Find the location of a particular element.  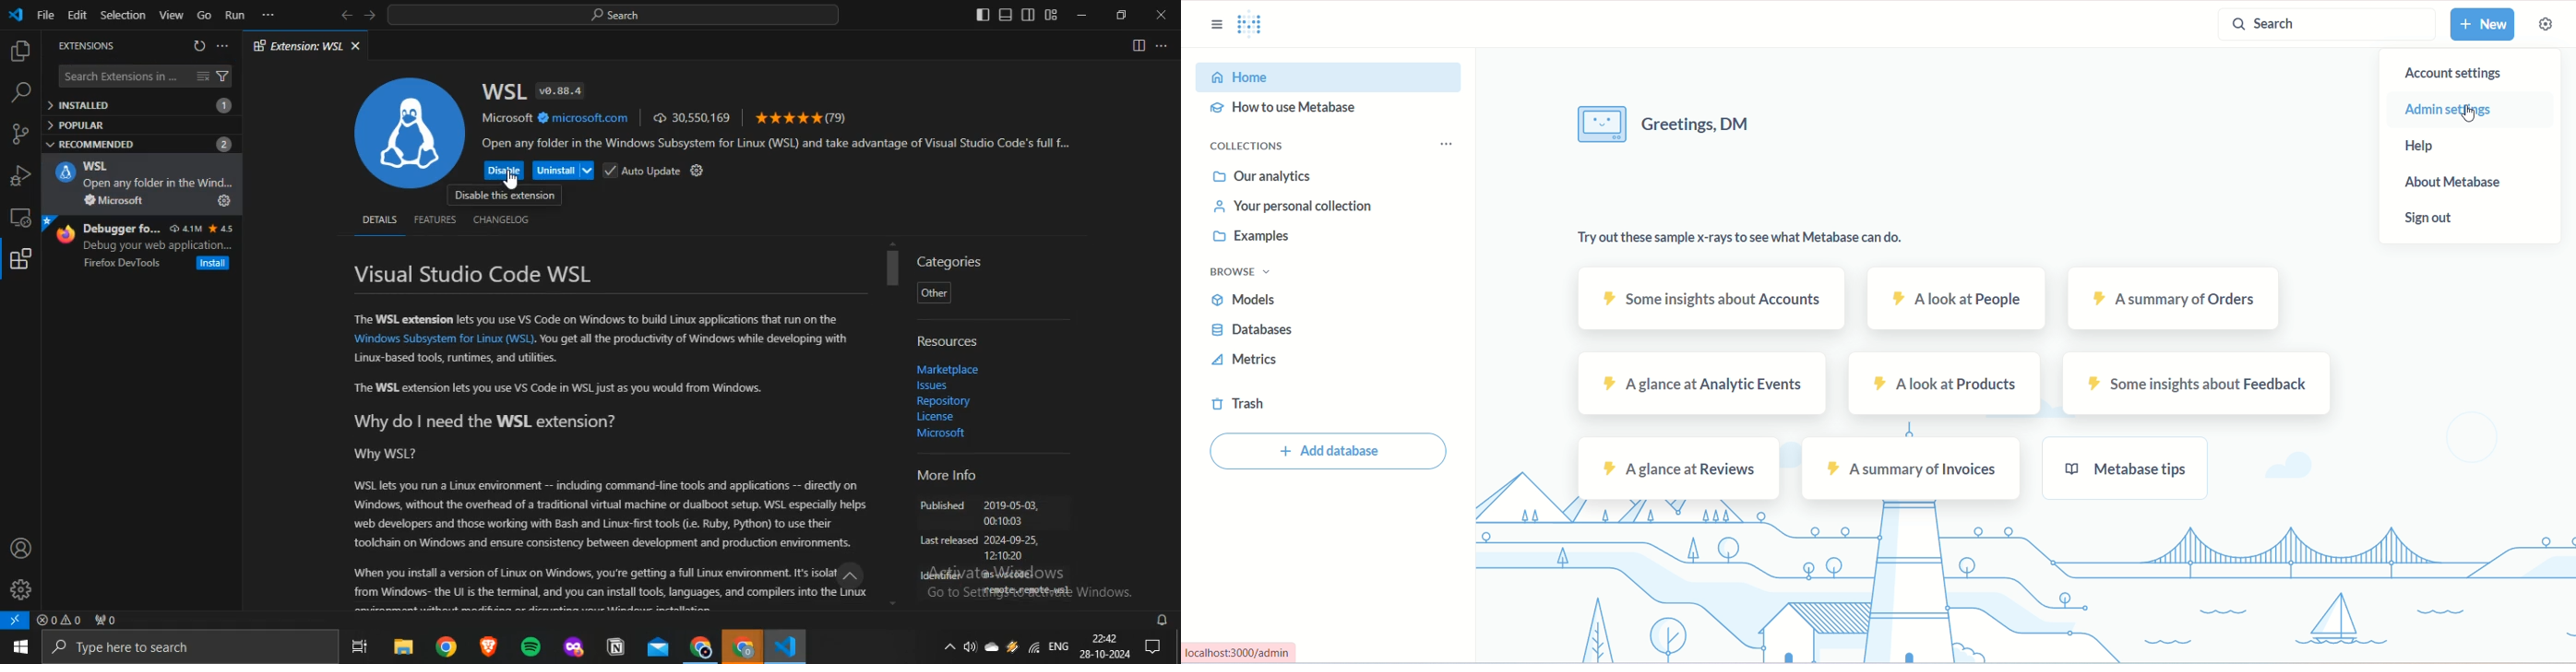

Open my folder in the Wind. is located at coordinates (160, 184).